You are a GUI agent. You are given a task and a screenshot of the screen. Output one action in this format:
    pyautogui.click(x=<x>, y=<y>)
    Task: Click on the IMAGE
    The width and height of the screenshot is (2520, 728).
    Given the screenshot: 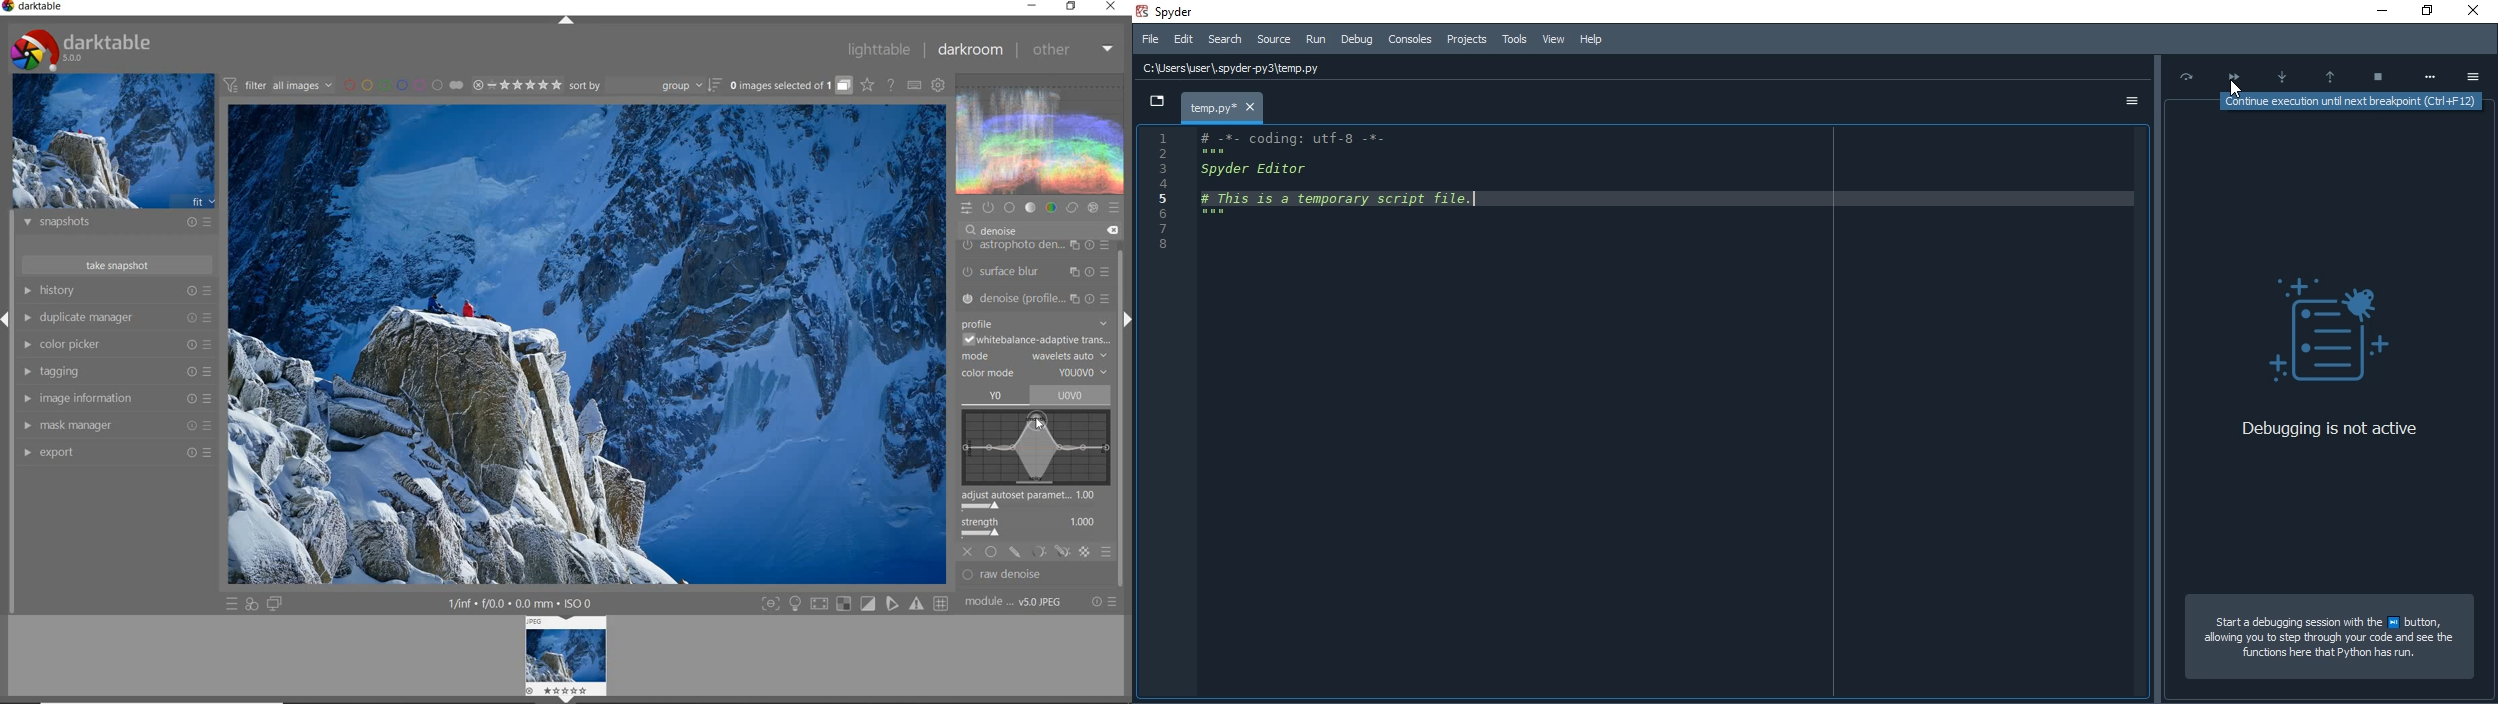 What is the action you would take?
    pyautogui.click(x=568, y=659)
    